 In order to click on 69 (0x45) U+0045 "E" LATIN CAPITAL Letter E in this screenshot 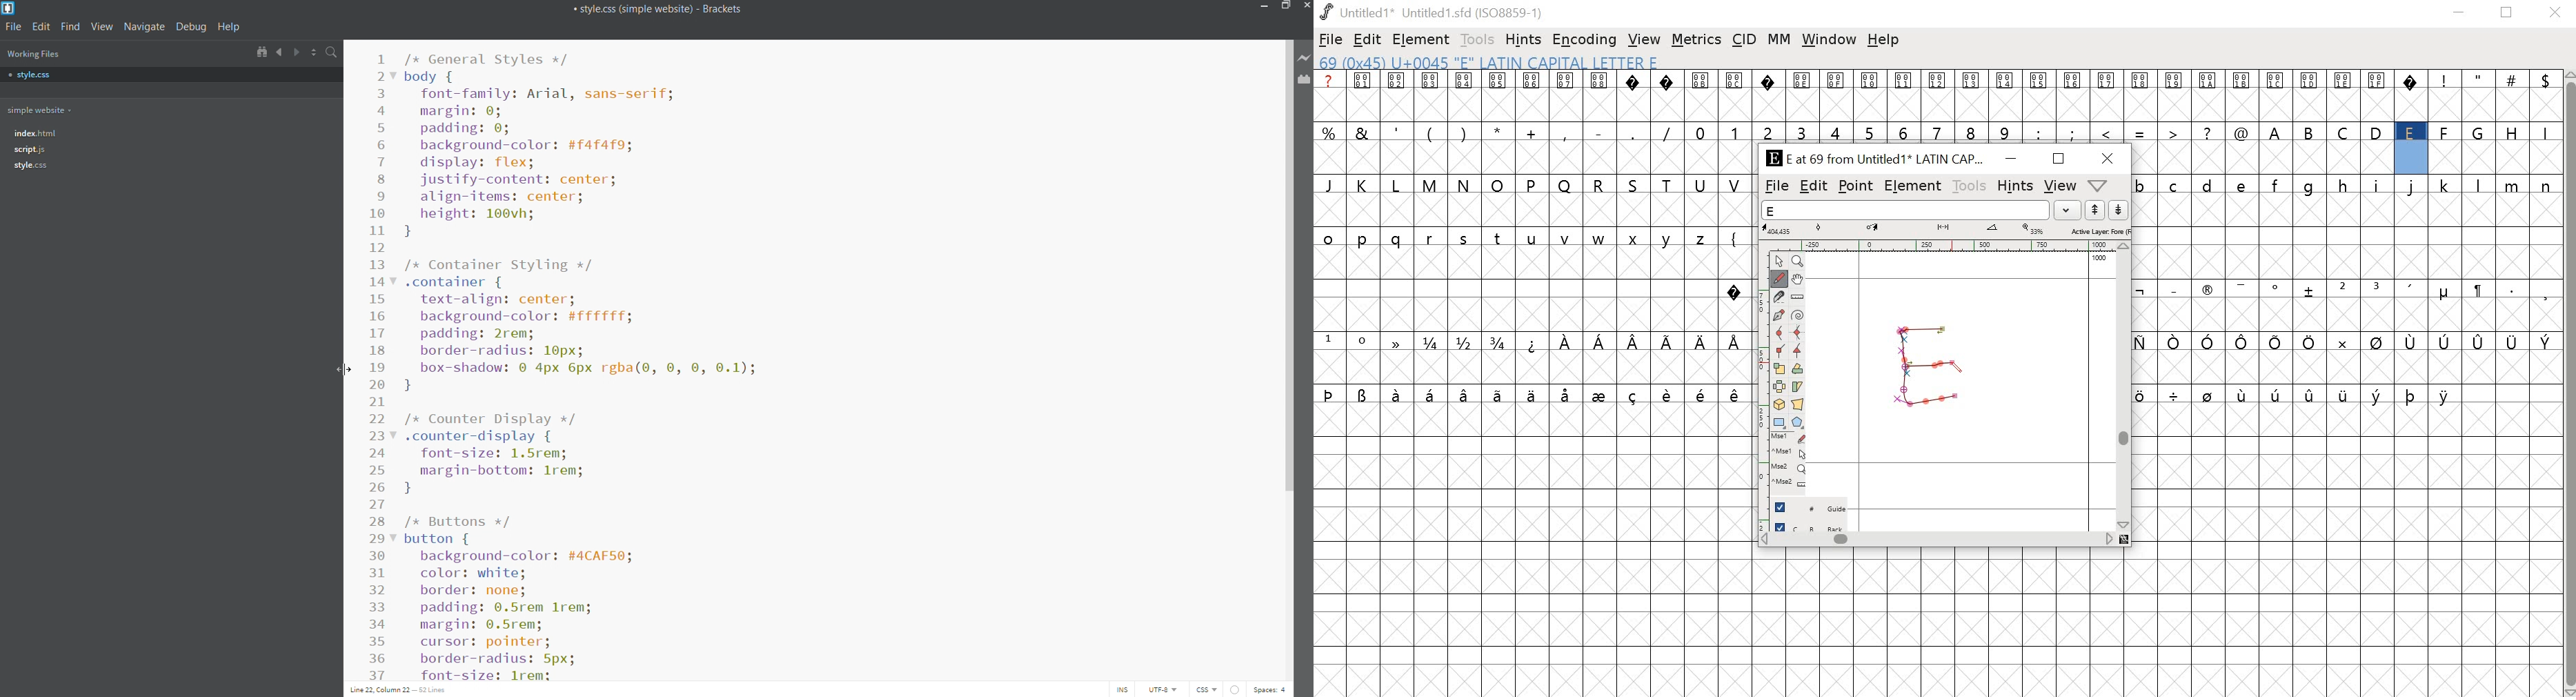, I will do `click(1492, 63)`.